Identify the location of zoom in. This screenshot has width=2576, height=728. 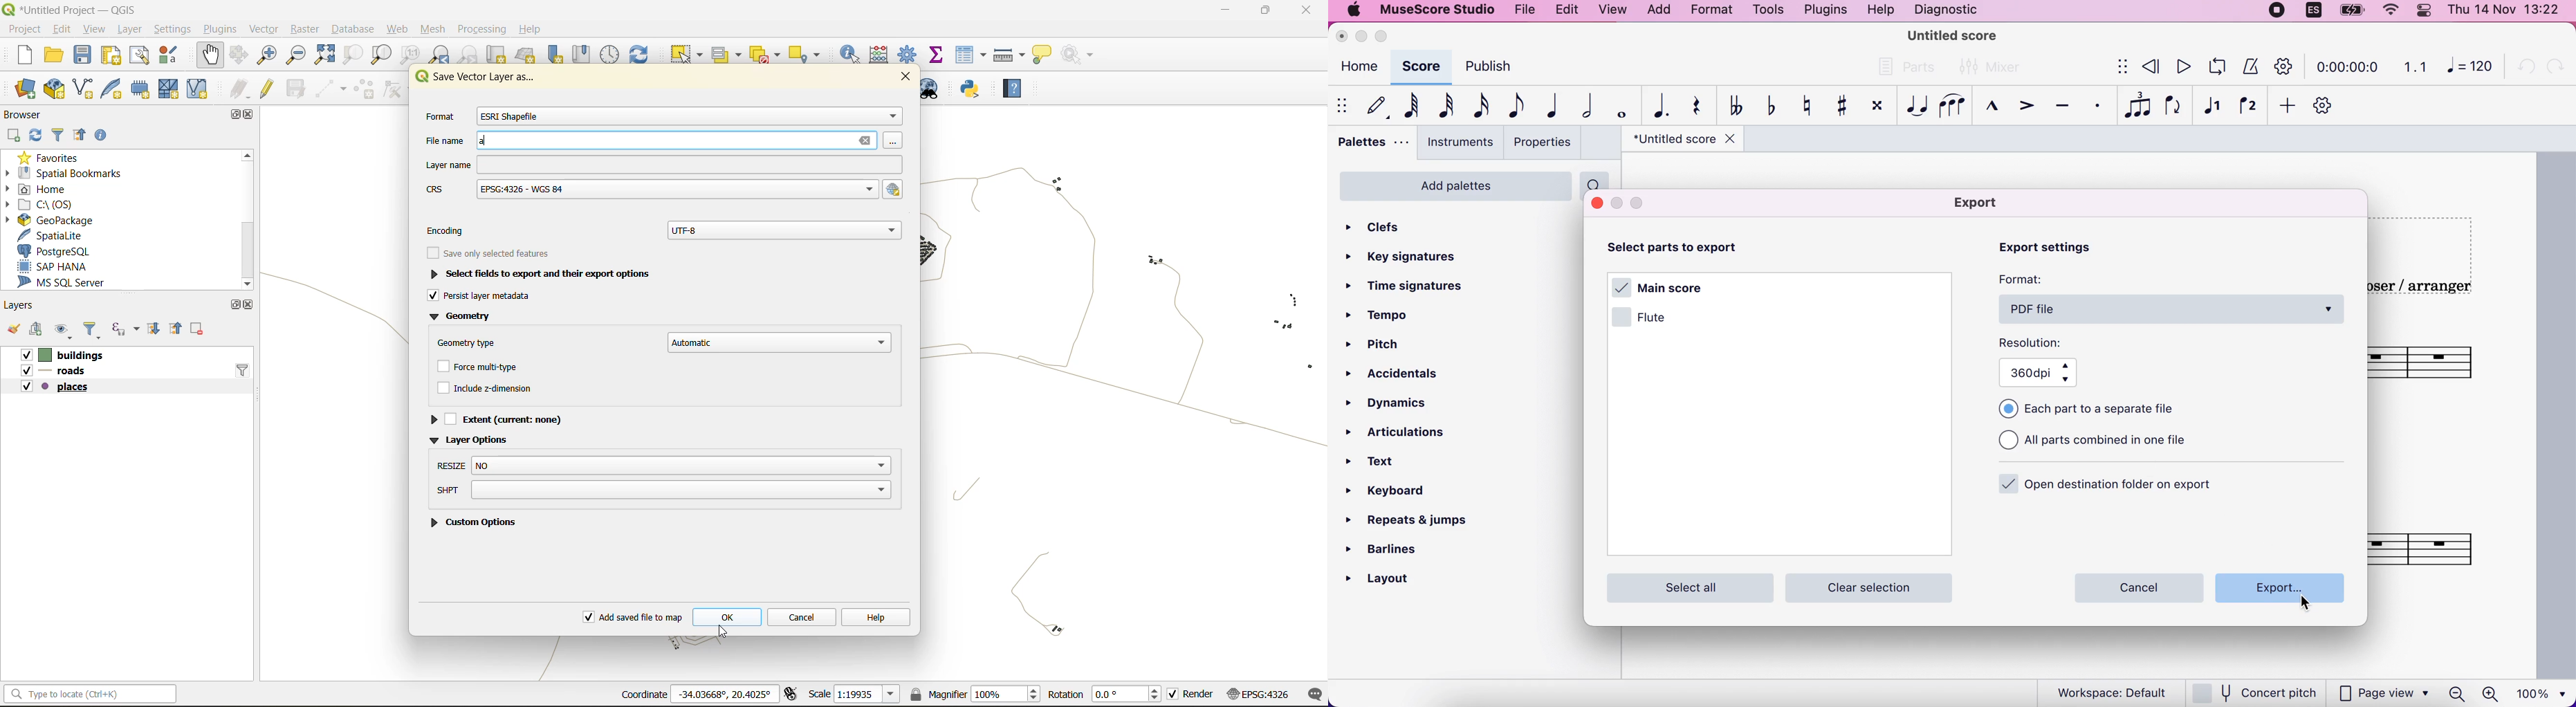
(2493, 692).